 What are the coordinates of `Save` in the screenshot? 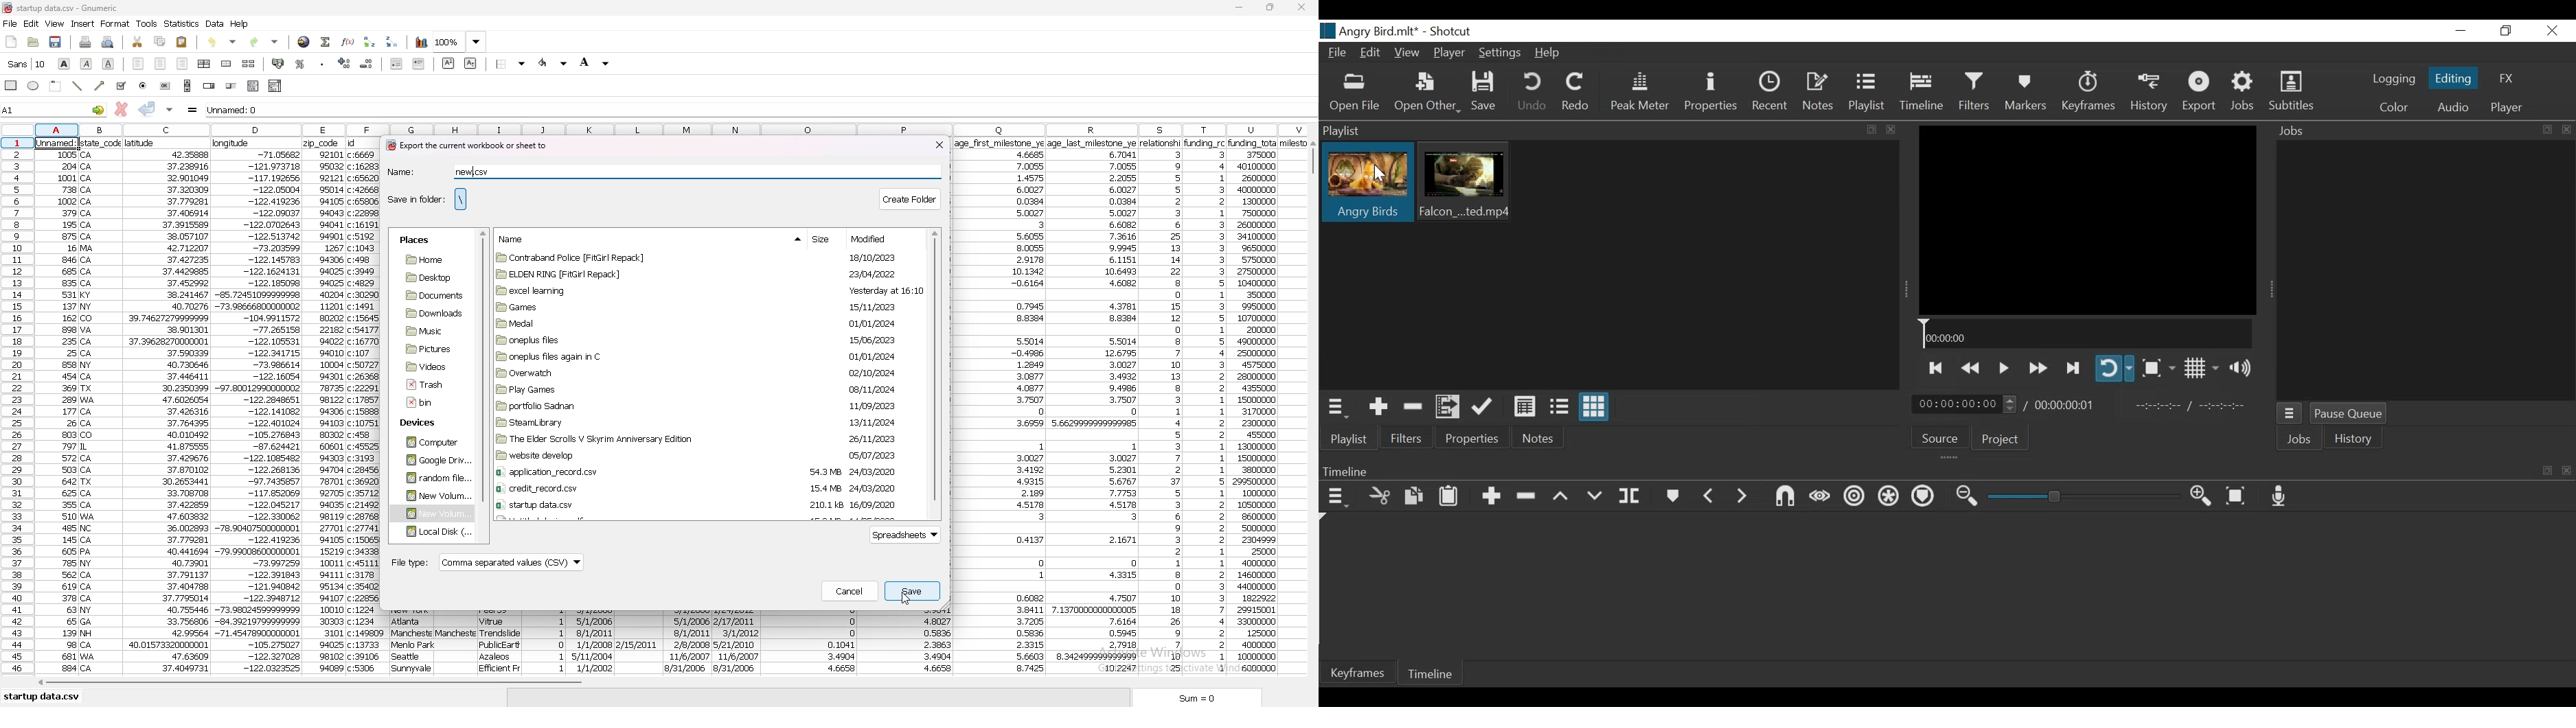 It's located at (1488, 94).